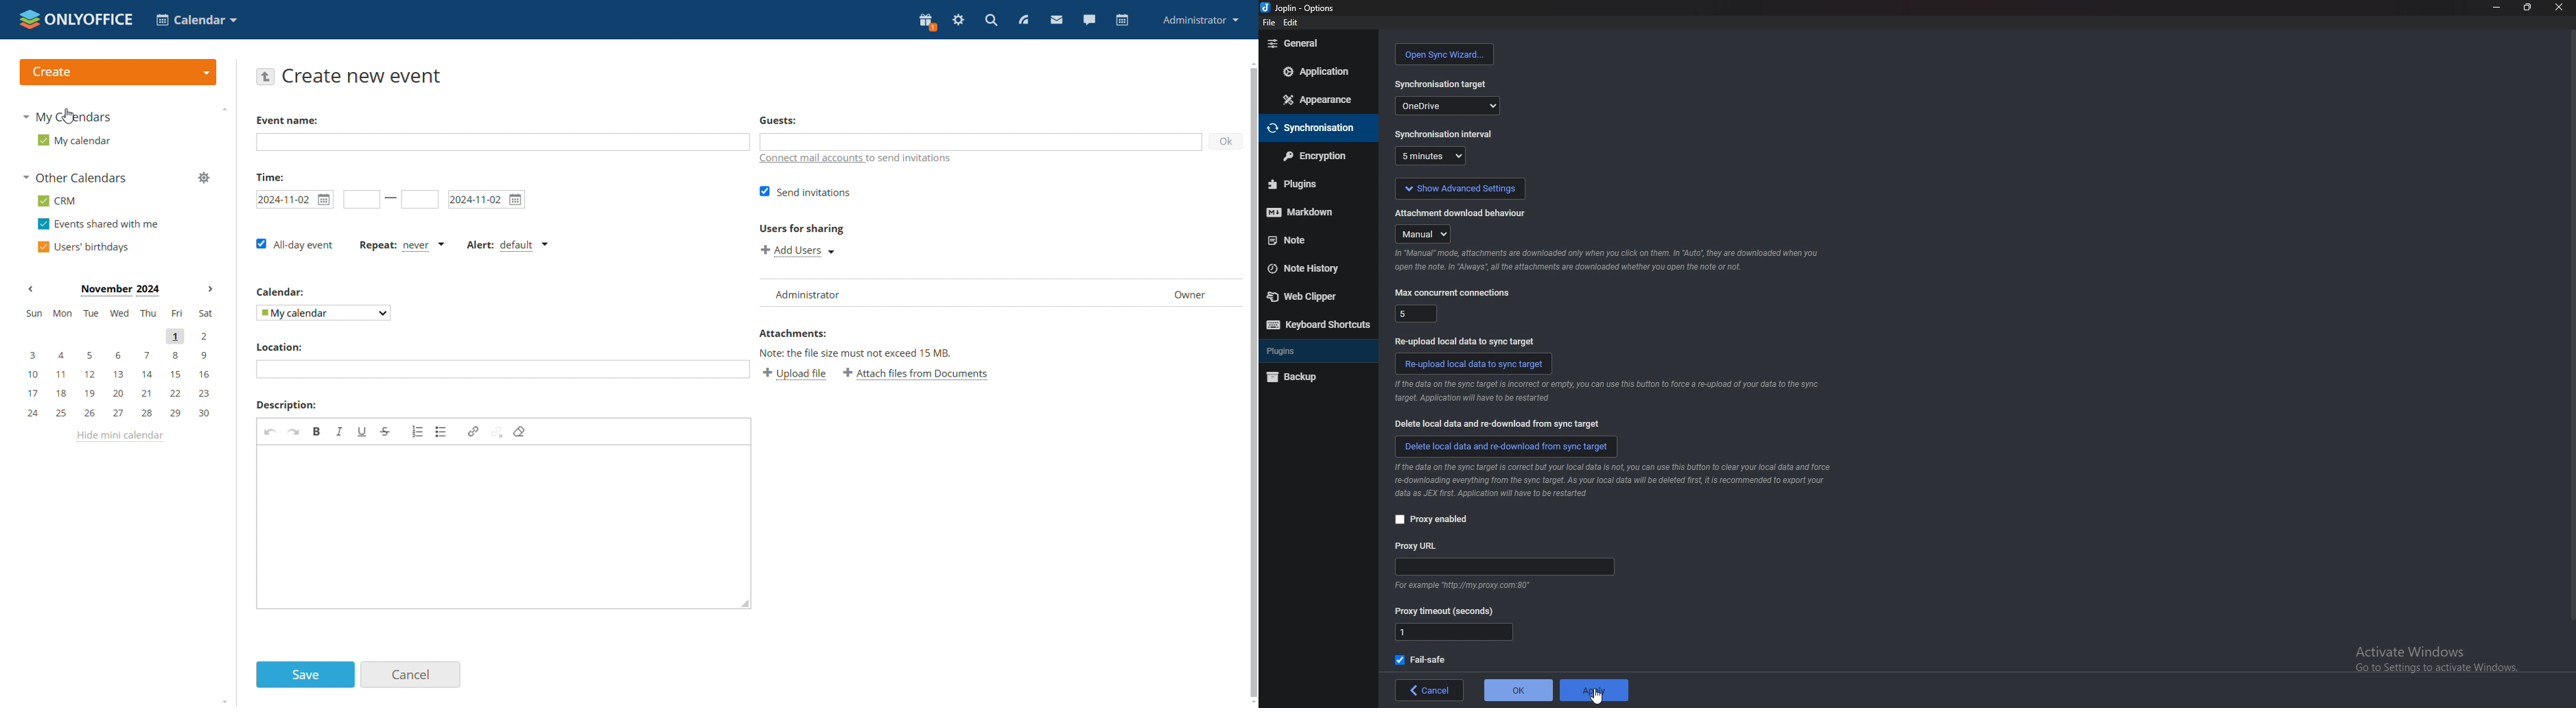 The height and width of the screenshot is (728, 2576). I want to click on file, so click(1269, 23).